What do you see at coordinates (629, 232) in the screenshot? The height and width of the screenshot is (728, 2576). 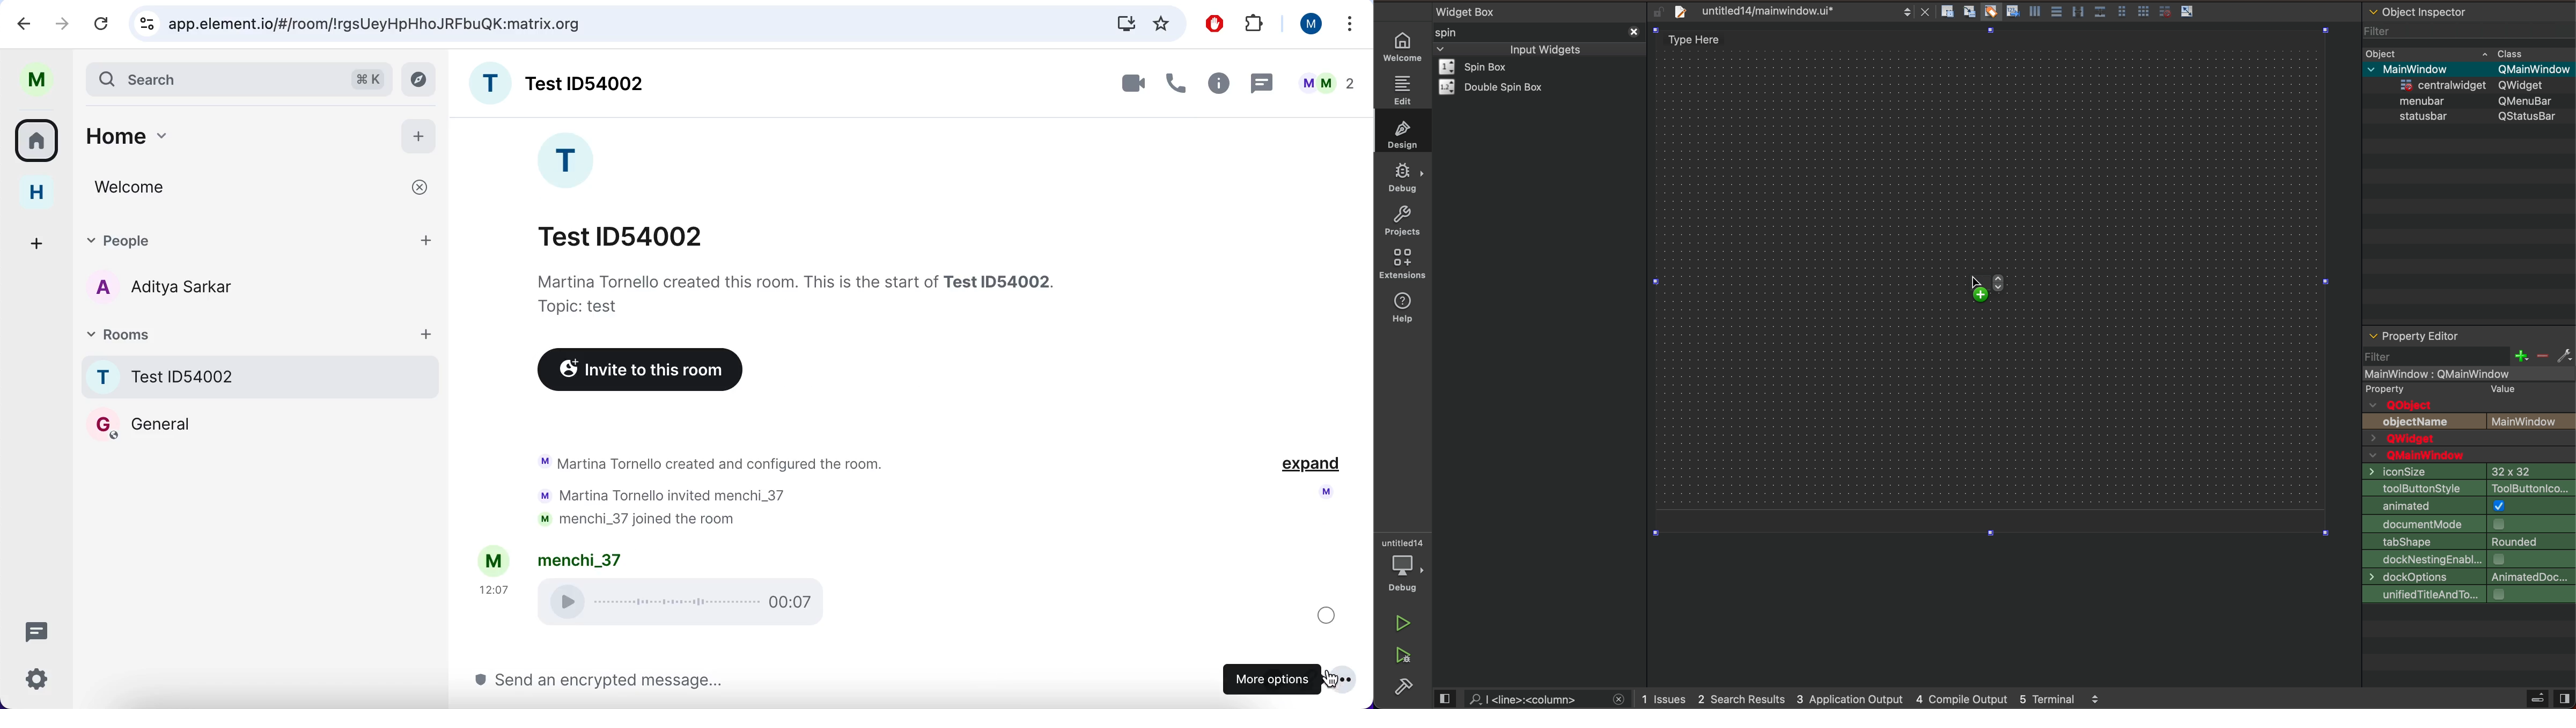 I see `chat title` at bounding box center [629, 232].